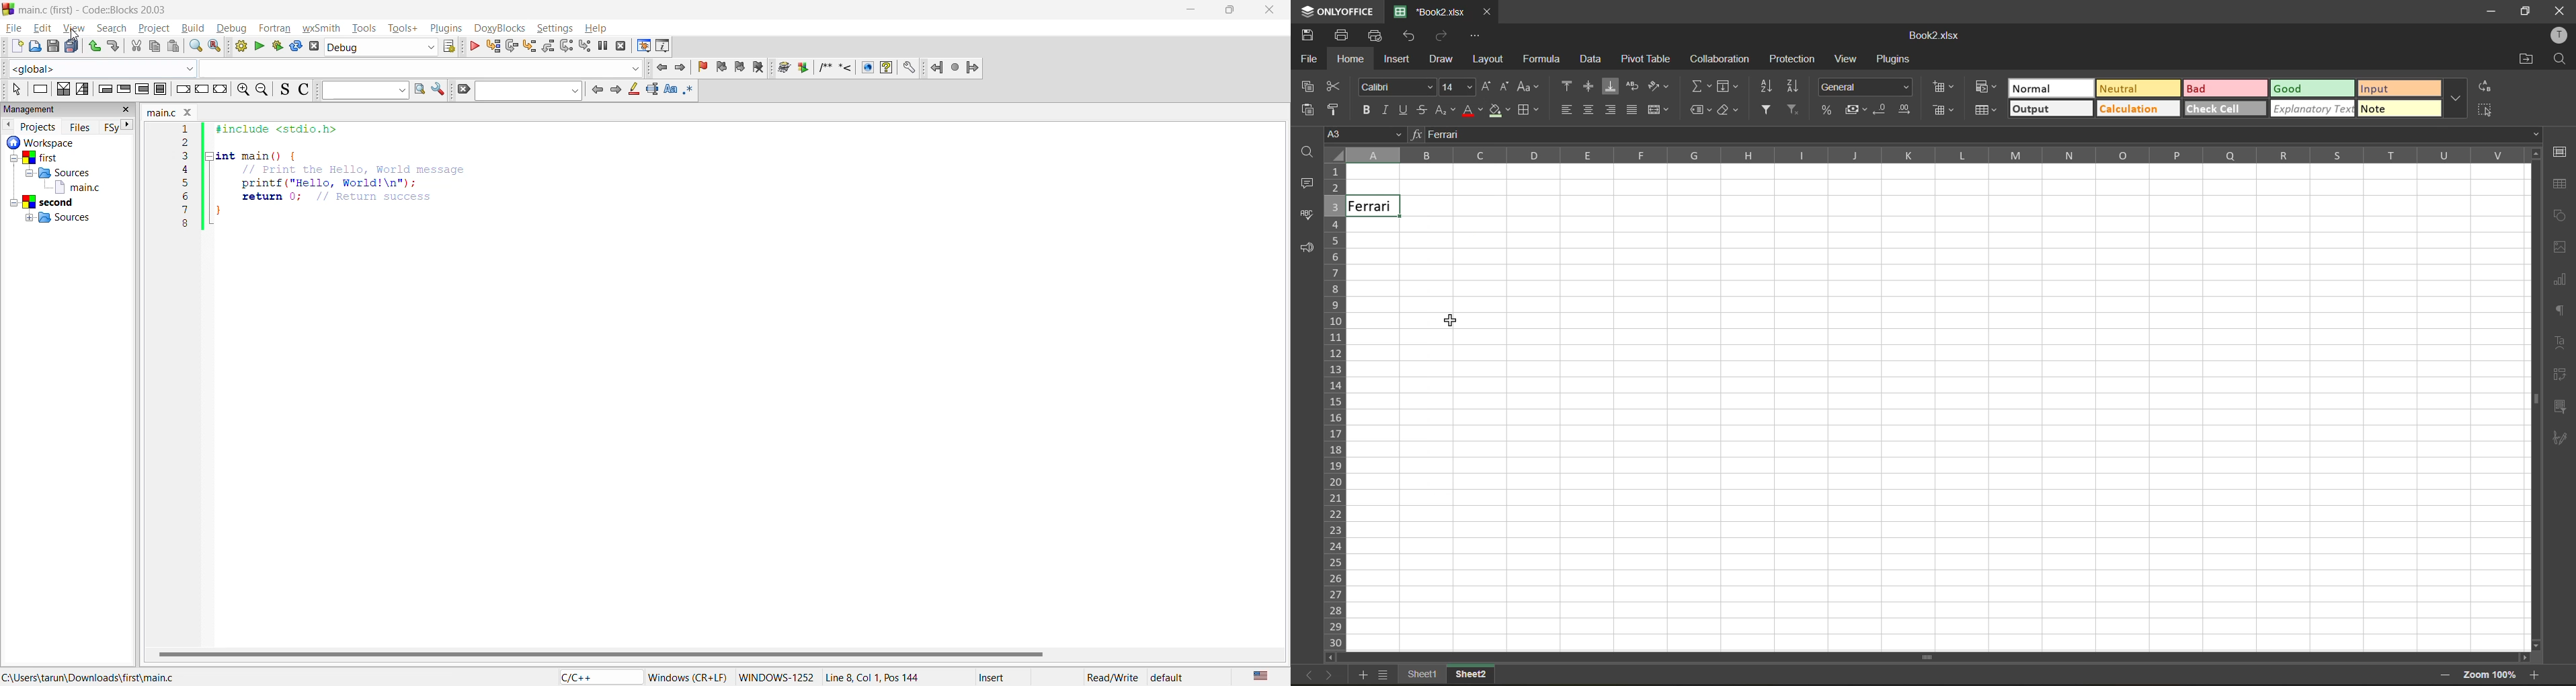 The height and width of the screenshot is (700, 2576). Describe the element at coordinates (2562, 311) in the screenshot. I see `paragraph` at that location.